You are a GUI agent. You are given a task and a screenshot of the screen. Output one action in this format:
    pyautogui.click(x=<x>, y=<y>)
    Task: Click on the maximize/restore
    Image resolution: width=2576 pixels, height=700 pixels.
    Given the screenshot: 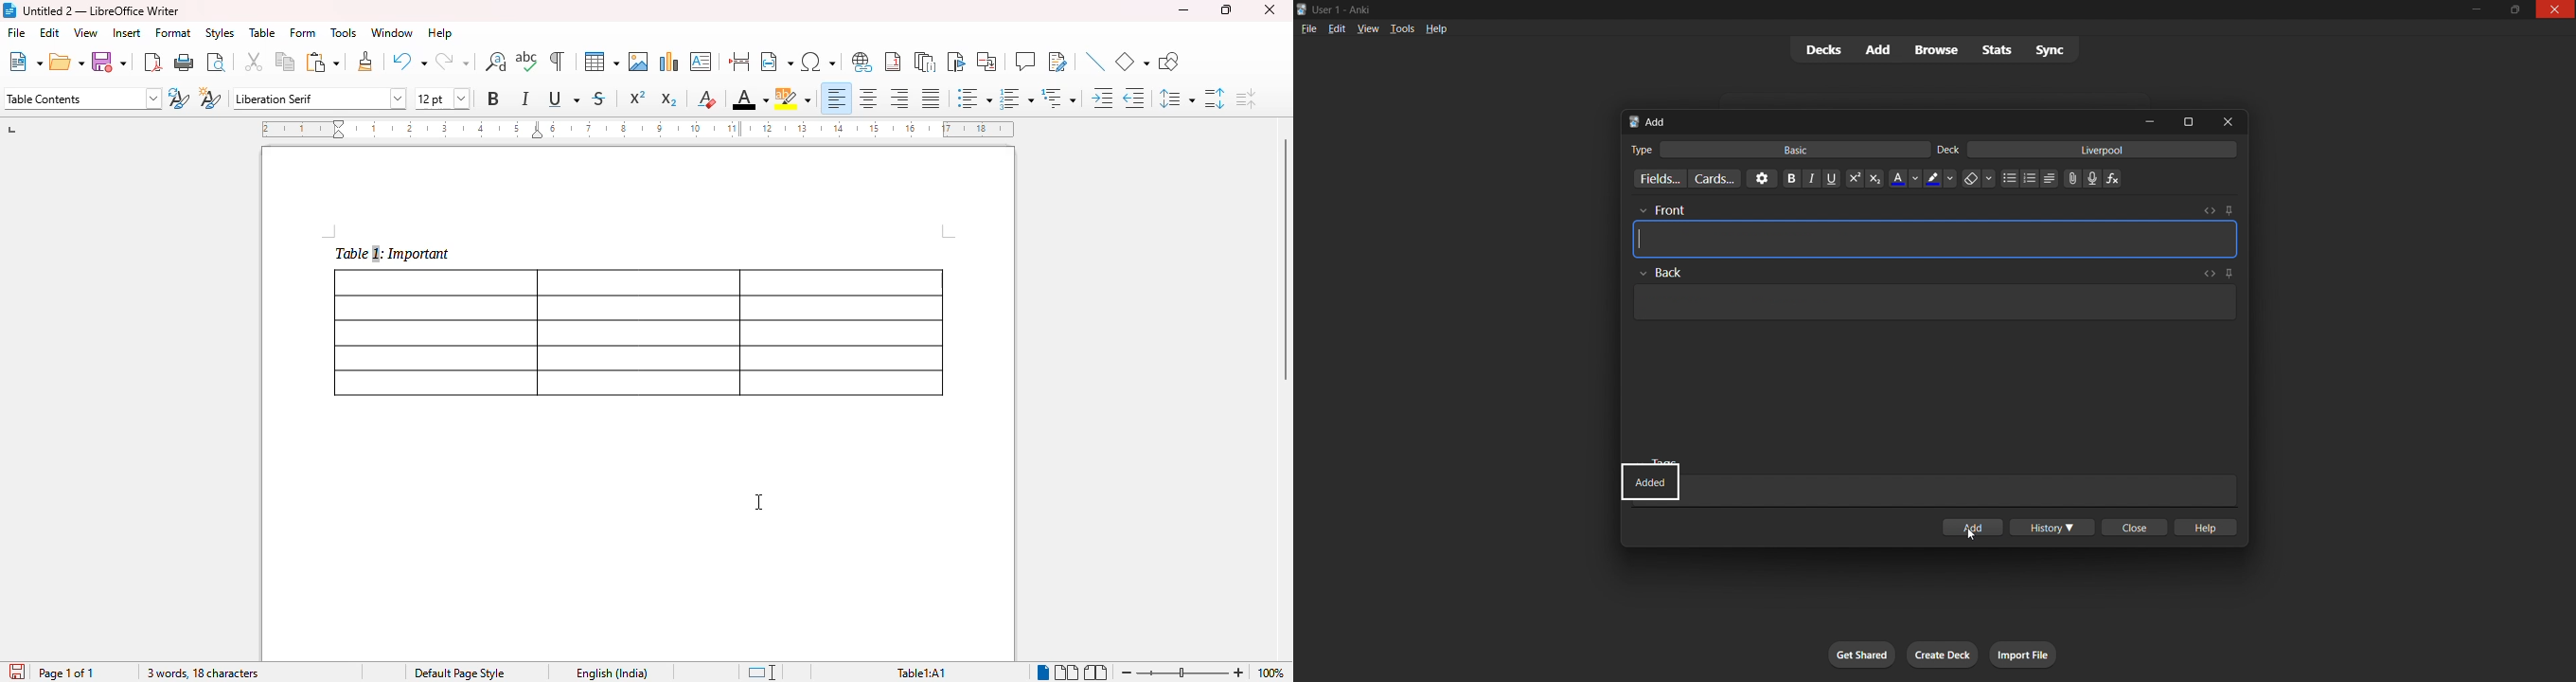 What is the action you would take?
    pyautogui.click(x=2512, y=10)
    